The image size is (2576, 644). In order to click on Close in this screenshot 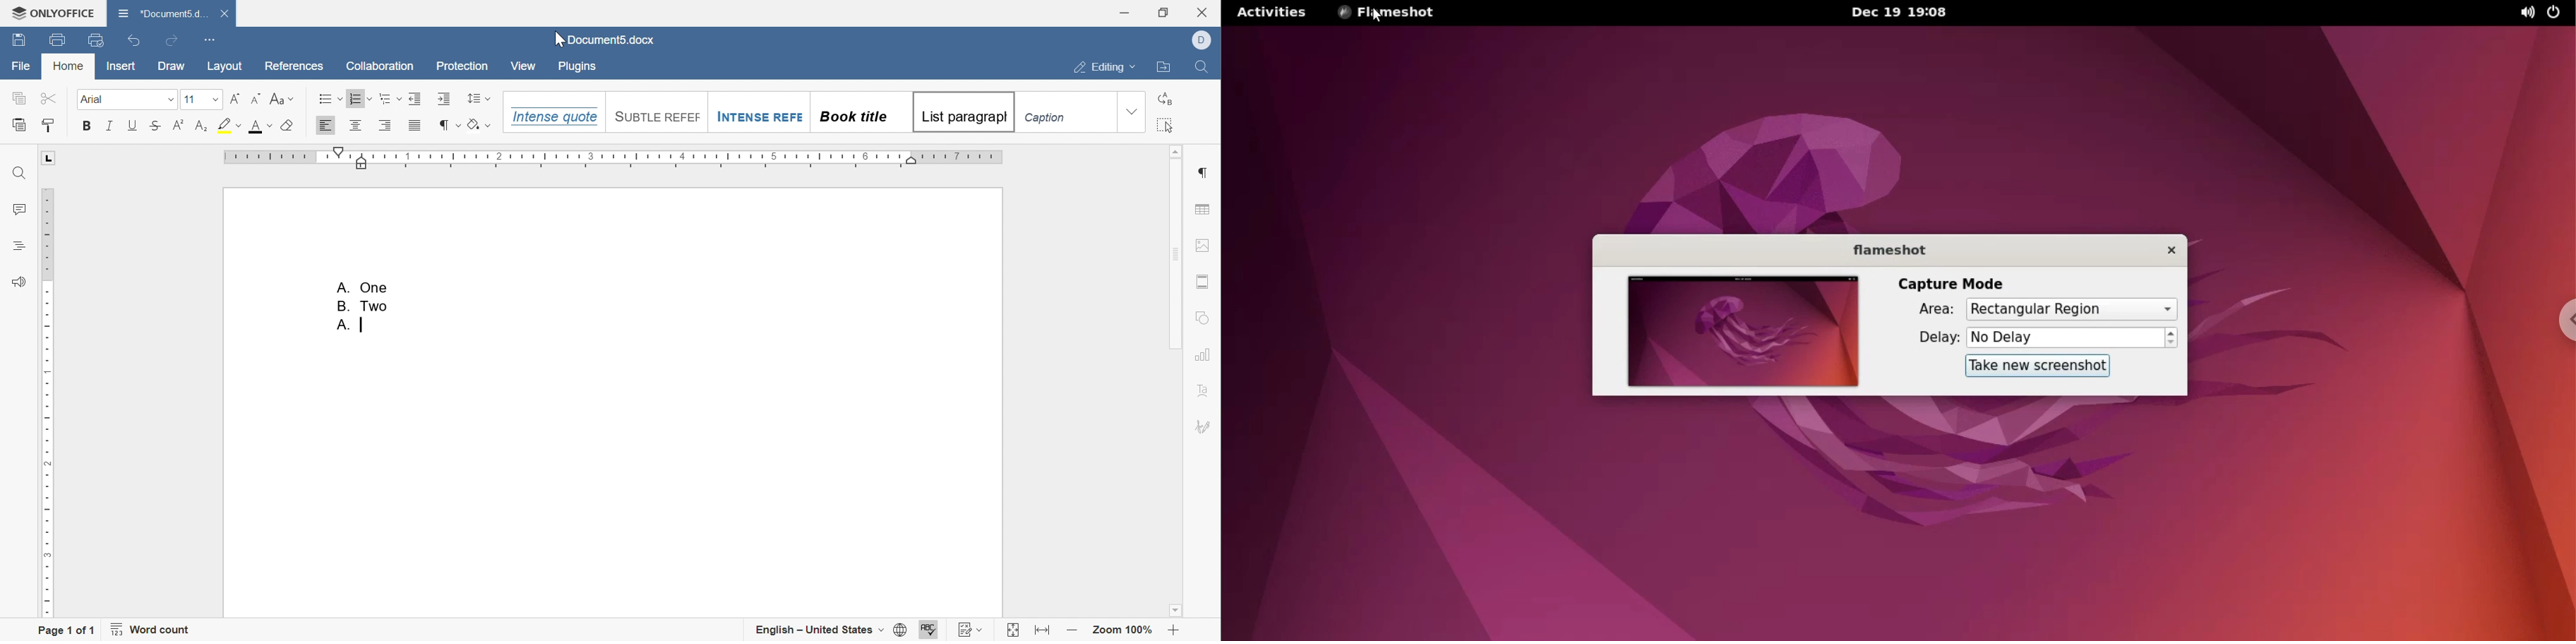, I will do `click(225, 14)`.